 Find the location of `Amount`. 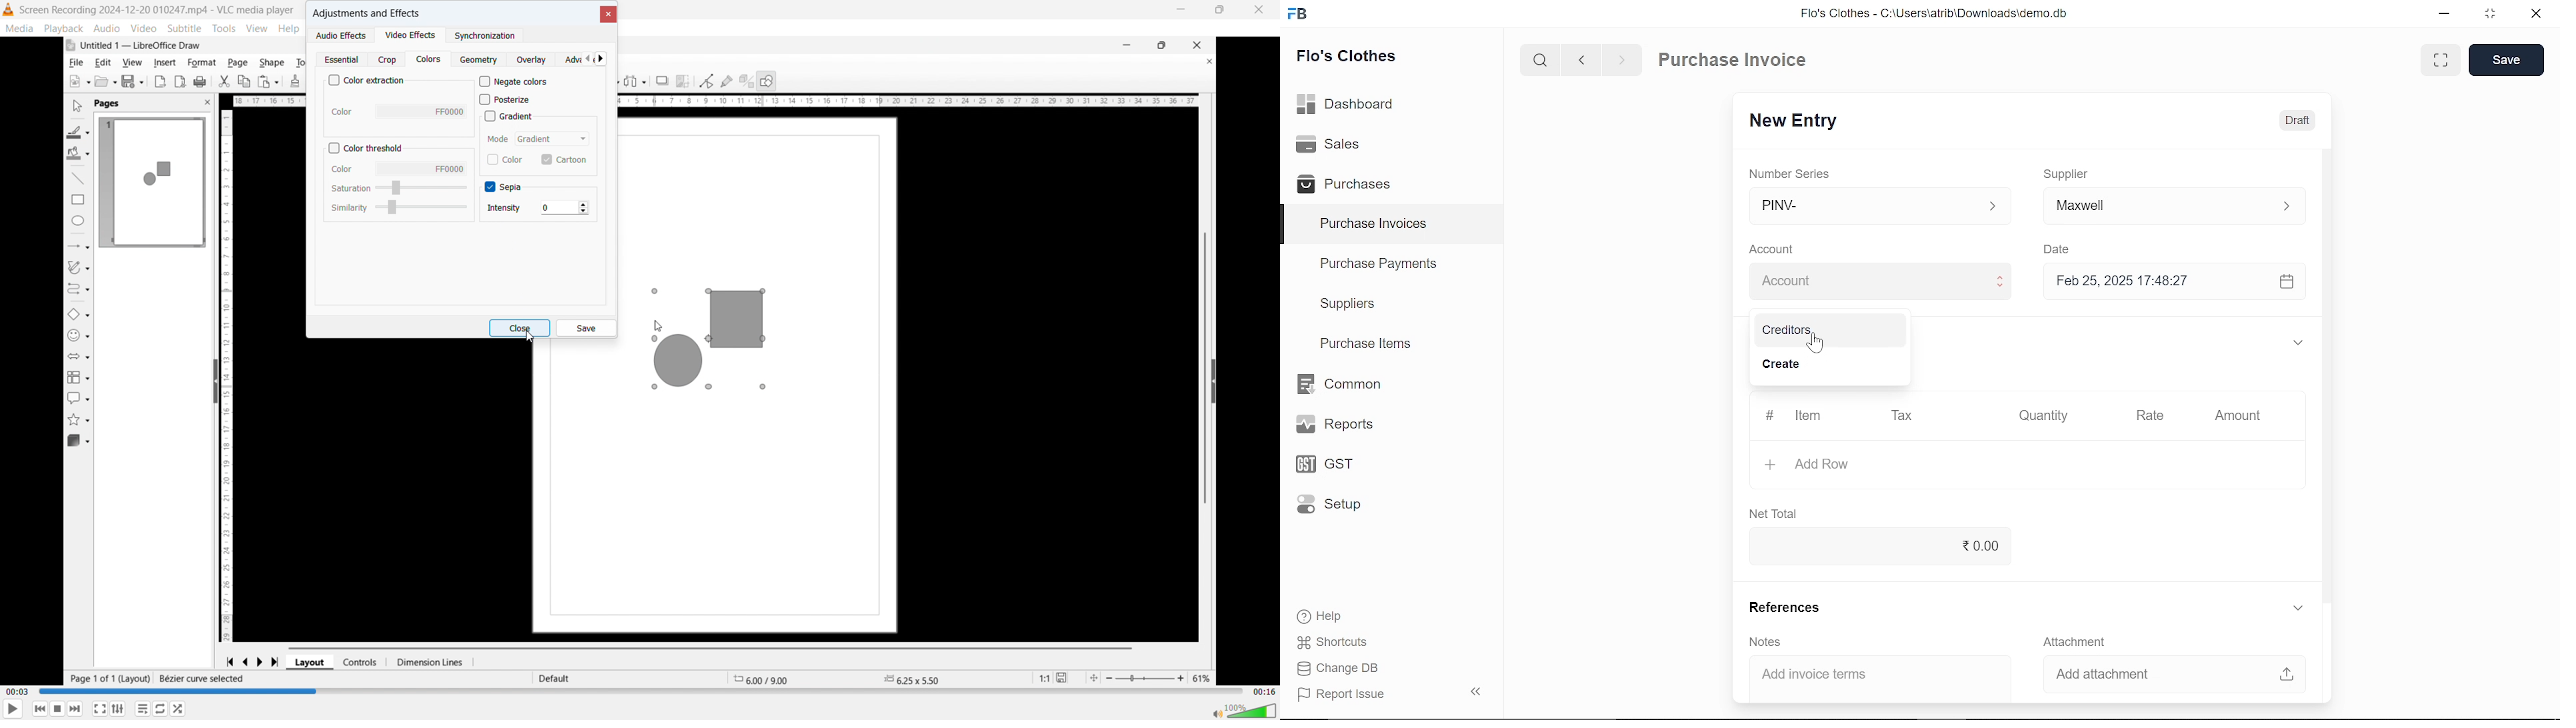

Amount is located at coordinates (2236, 414).